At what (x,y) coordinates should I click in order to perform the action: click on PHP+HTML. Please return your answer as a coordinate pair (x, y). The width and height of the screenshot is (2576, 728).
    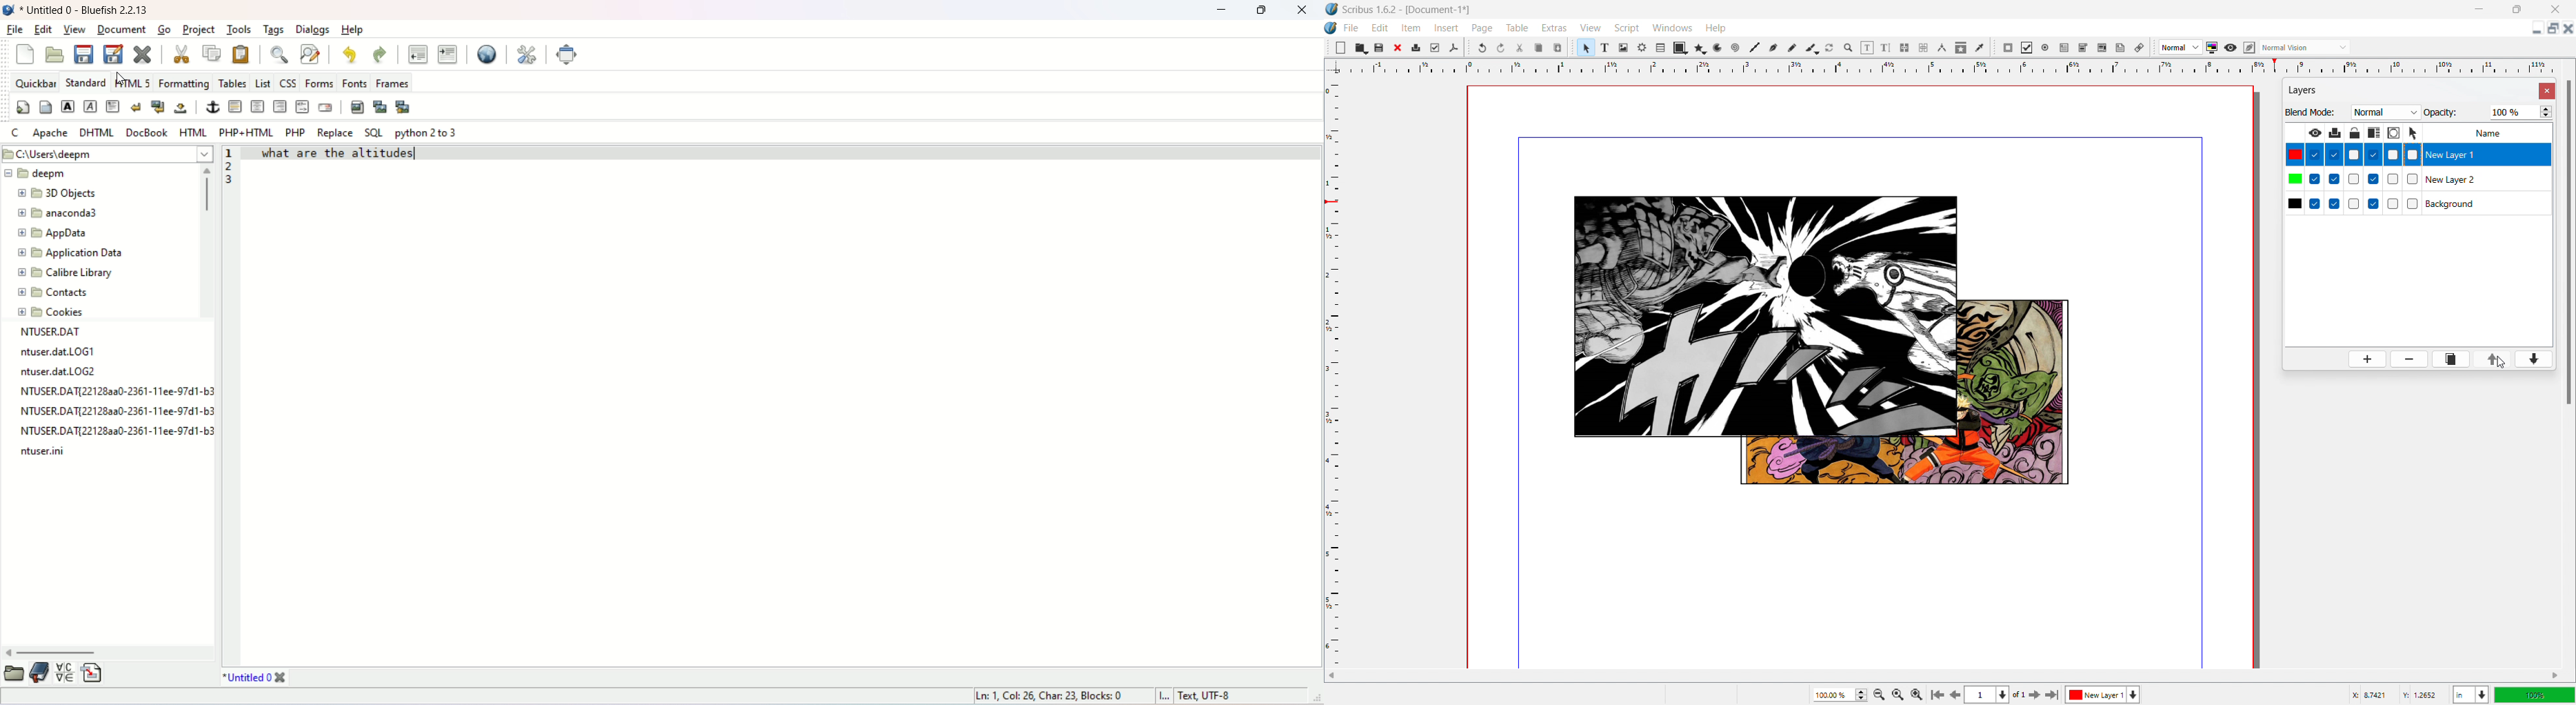
    Looking at the image, I should click on (246, 130).